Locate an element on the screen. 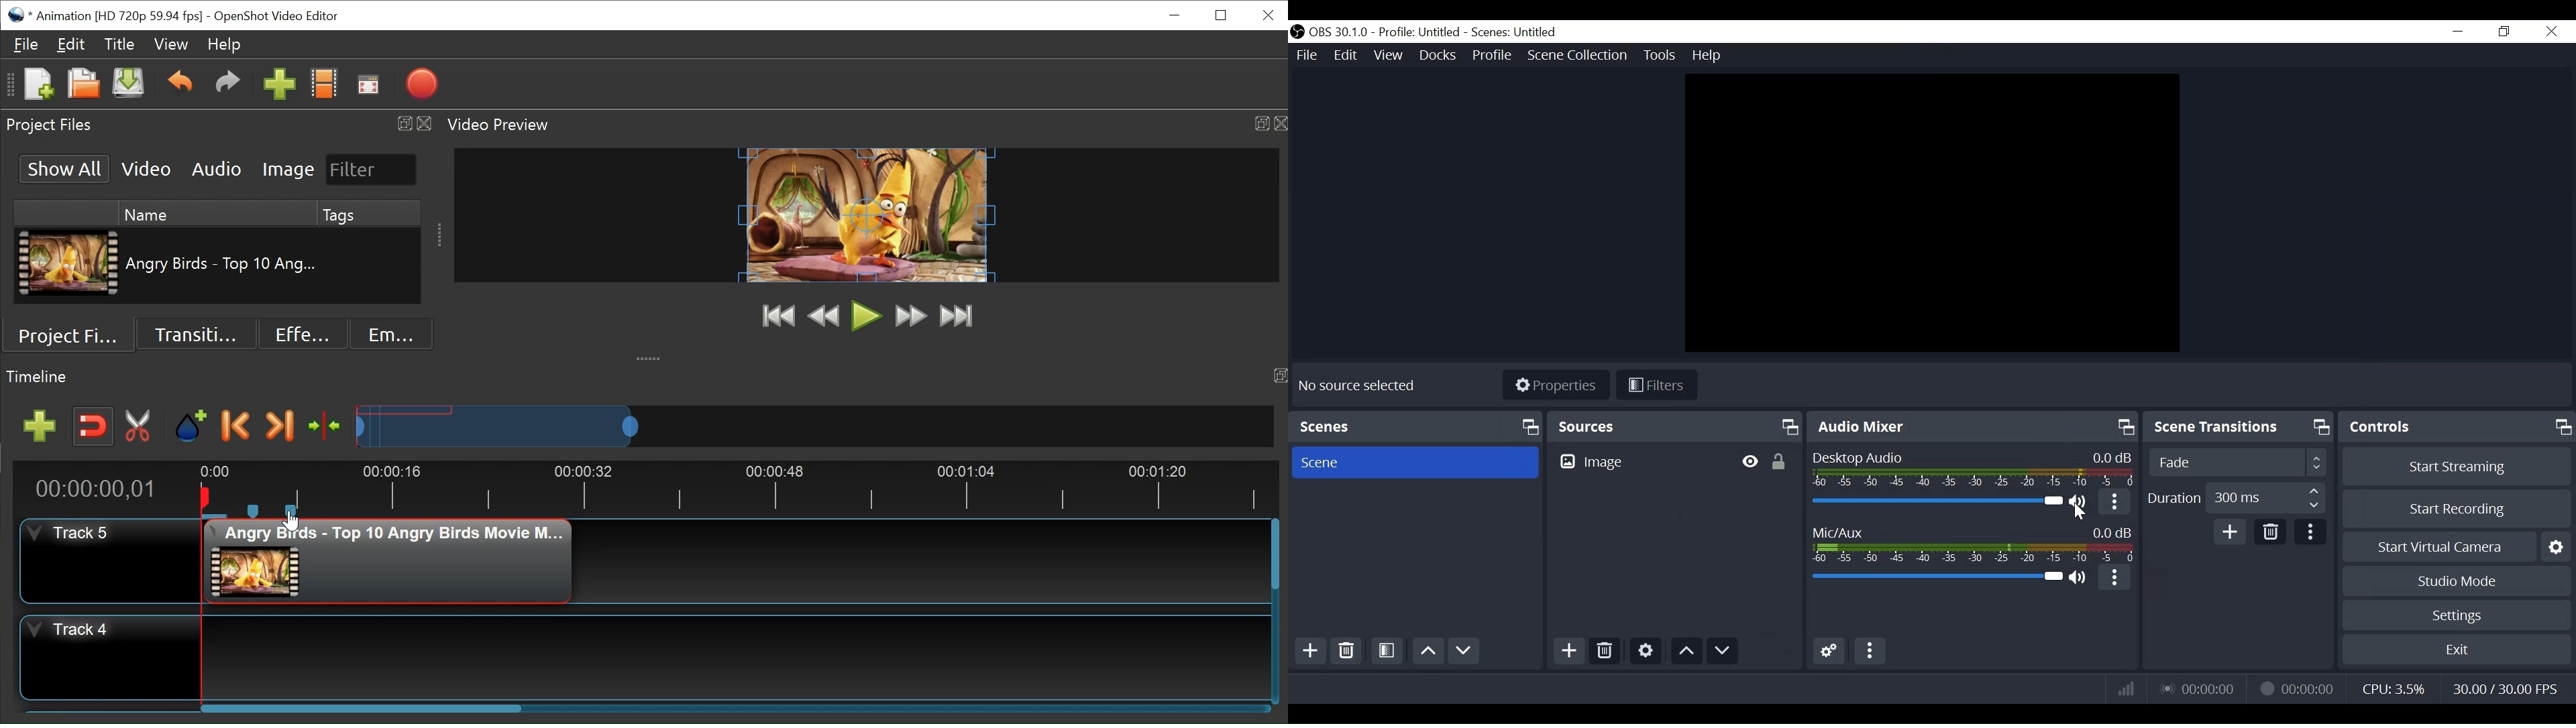 This screenshot has width=2576, height=728. Select Scene Transitions is located at coordinates (2241, 463).